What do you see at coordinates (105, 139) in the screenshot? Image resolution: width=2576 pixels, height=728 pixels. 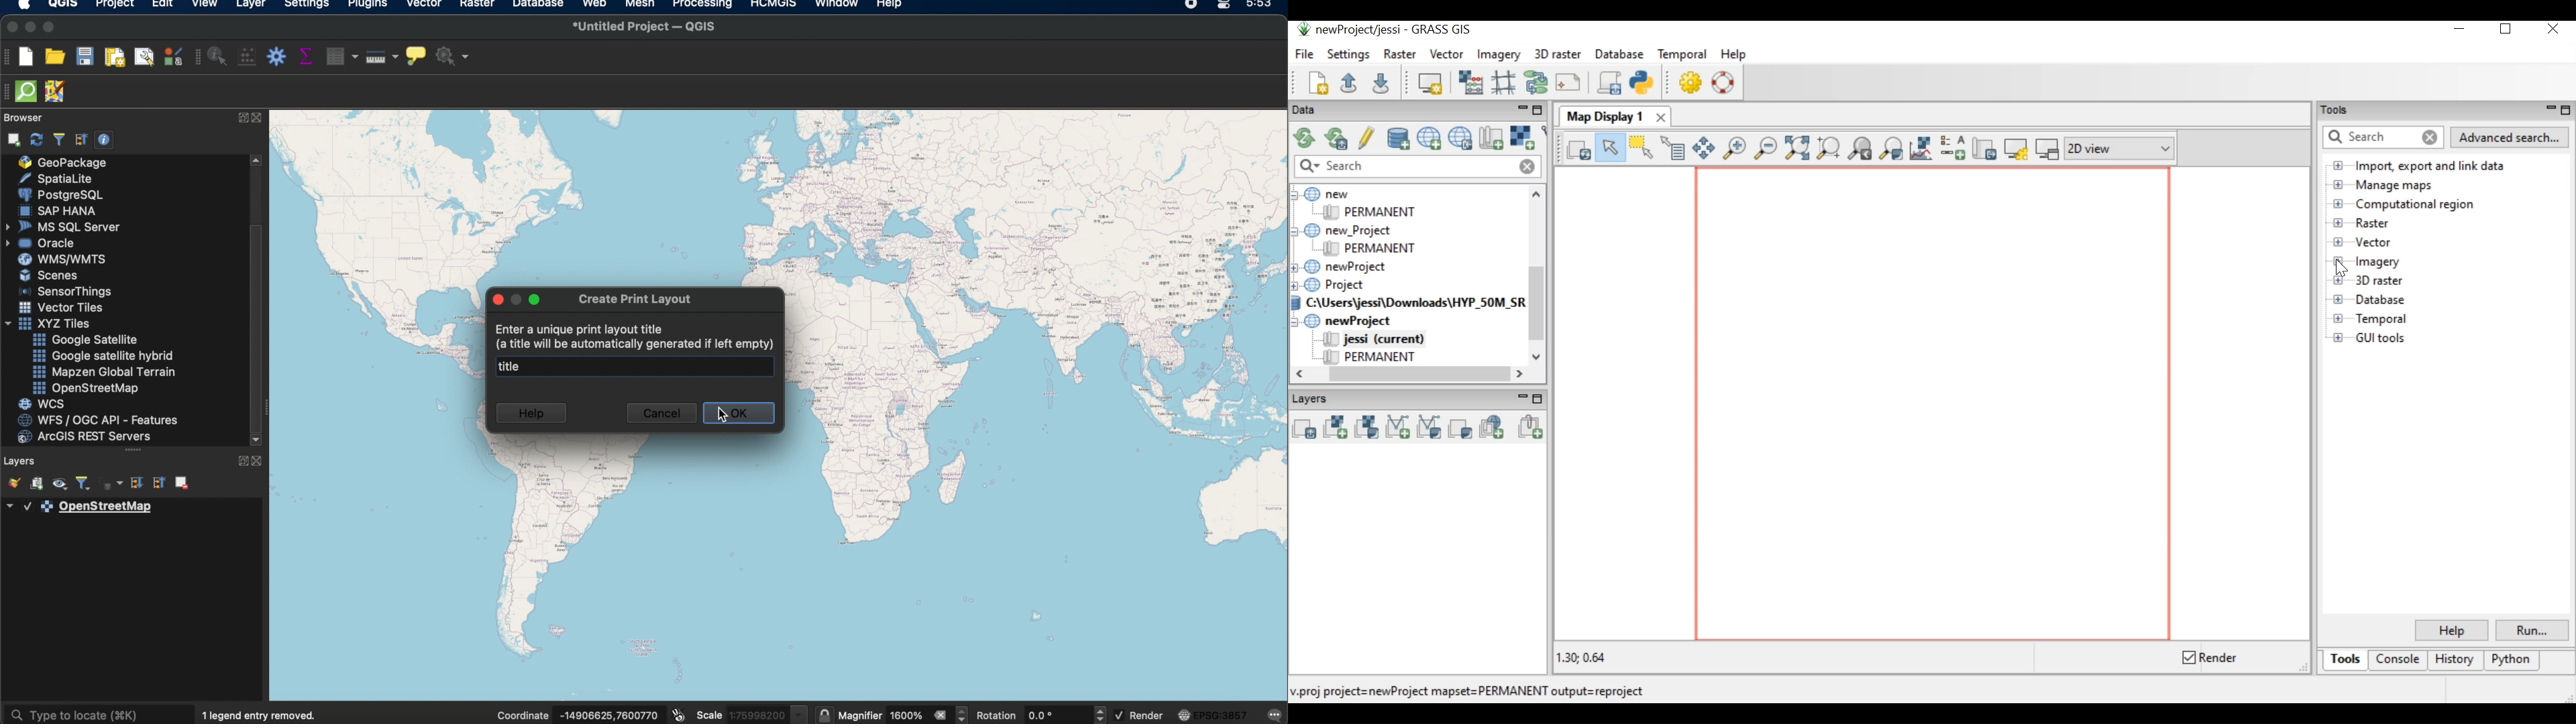 I see `enable/disable properties widget` at bounding box center [105, 139].